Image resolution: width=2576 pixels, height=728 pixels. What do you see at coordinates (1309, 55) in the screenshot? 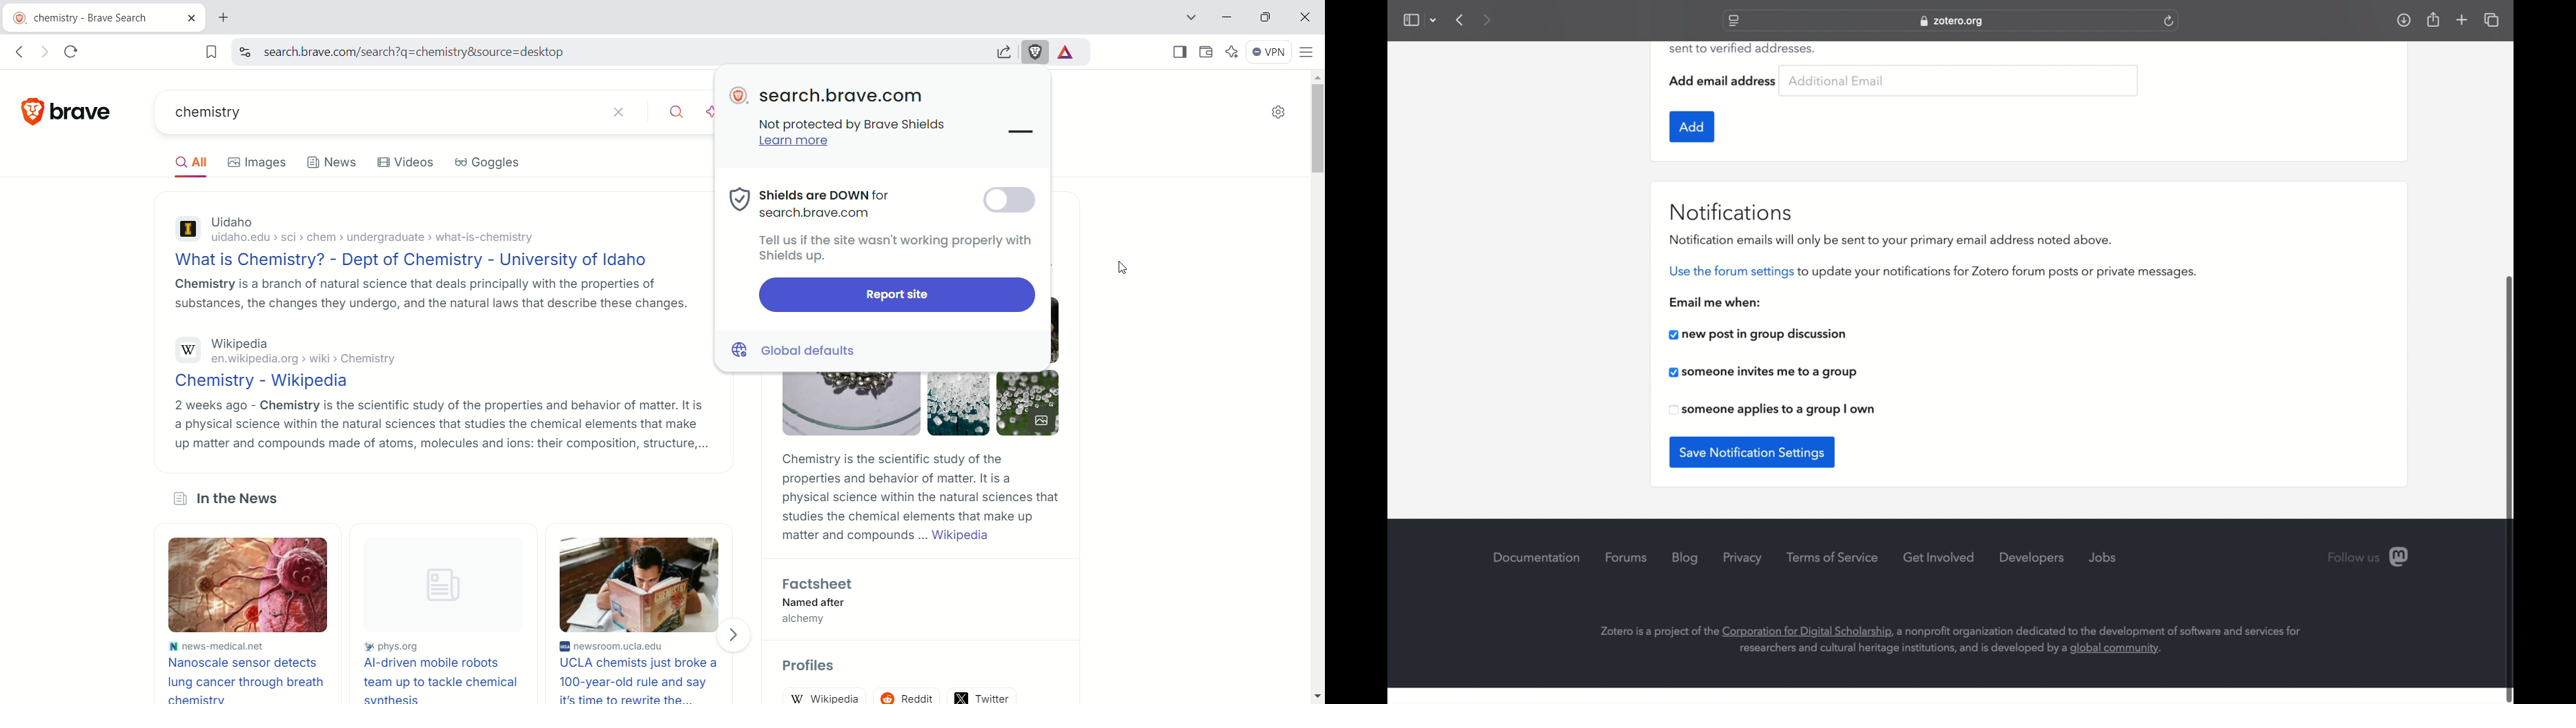
I see `customize and control brave` at bounding box center [1309, 55].